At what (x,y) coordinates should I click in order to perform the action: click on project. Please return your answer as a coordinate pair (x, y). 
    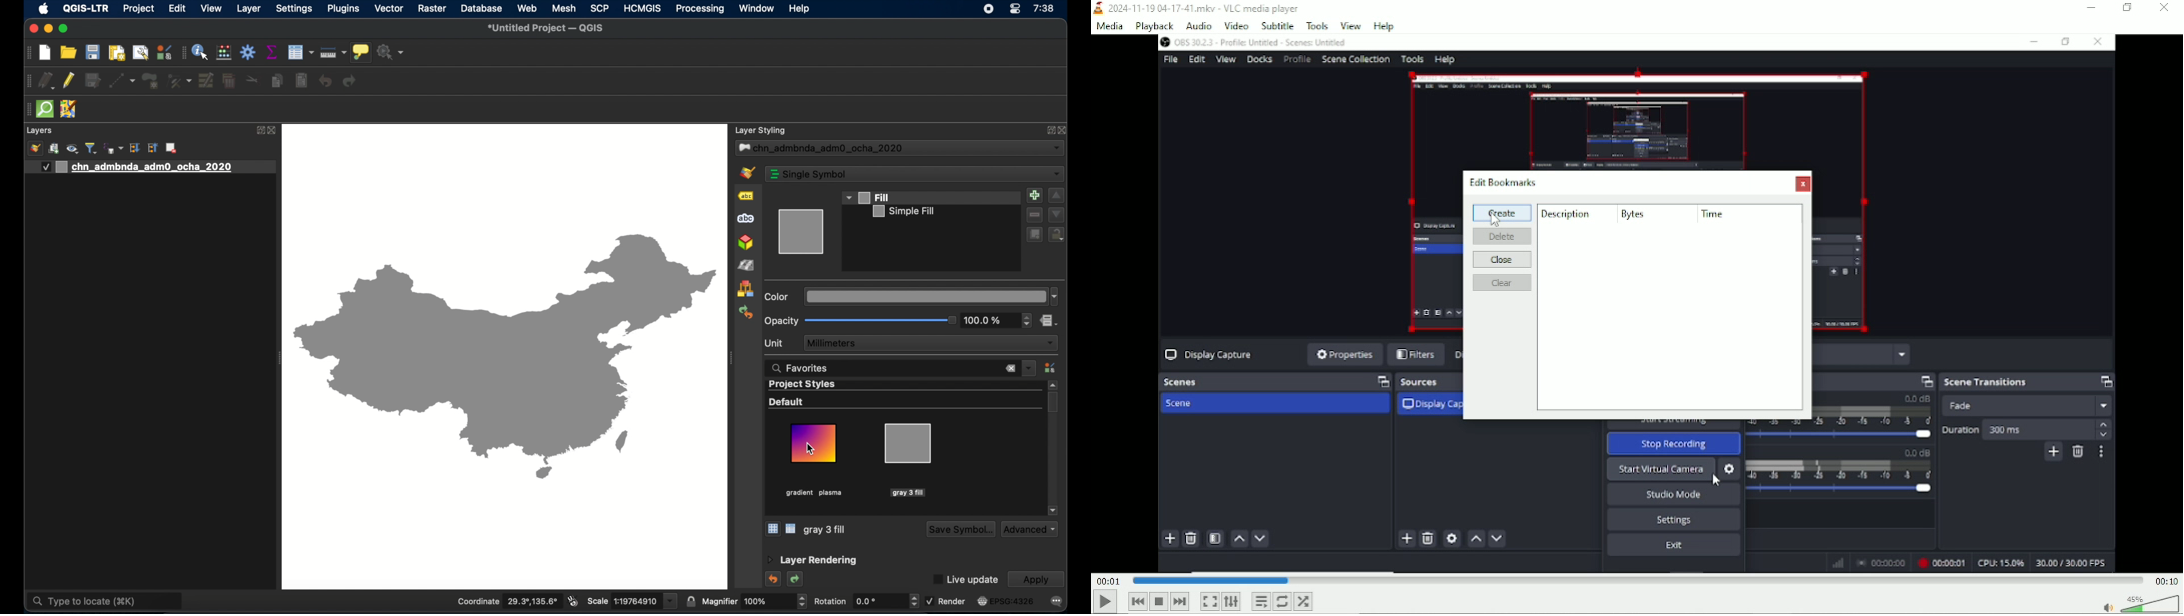
    Looking at the image, I should click on (138, 9).